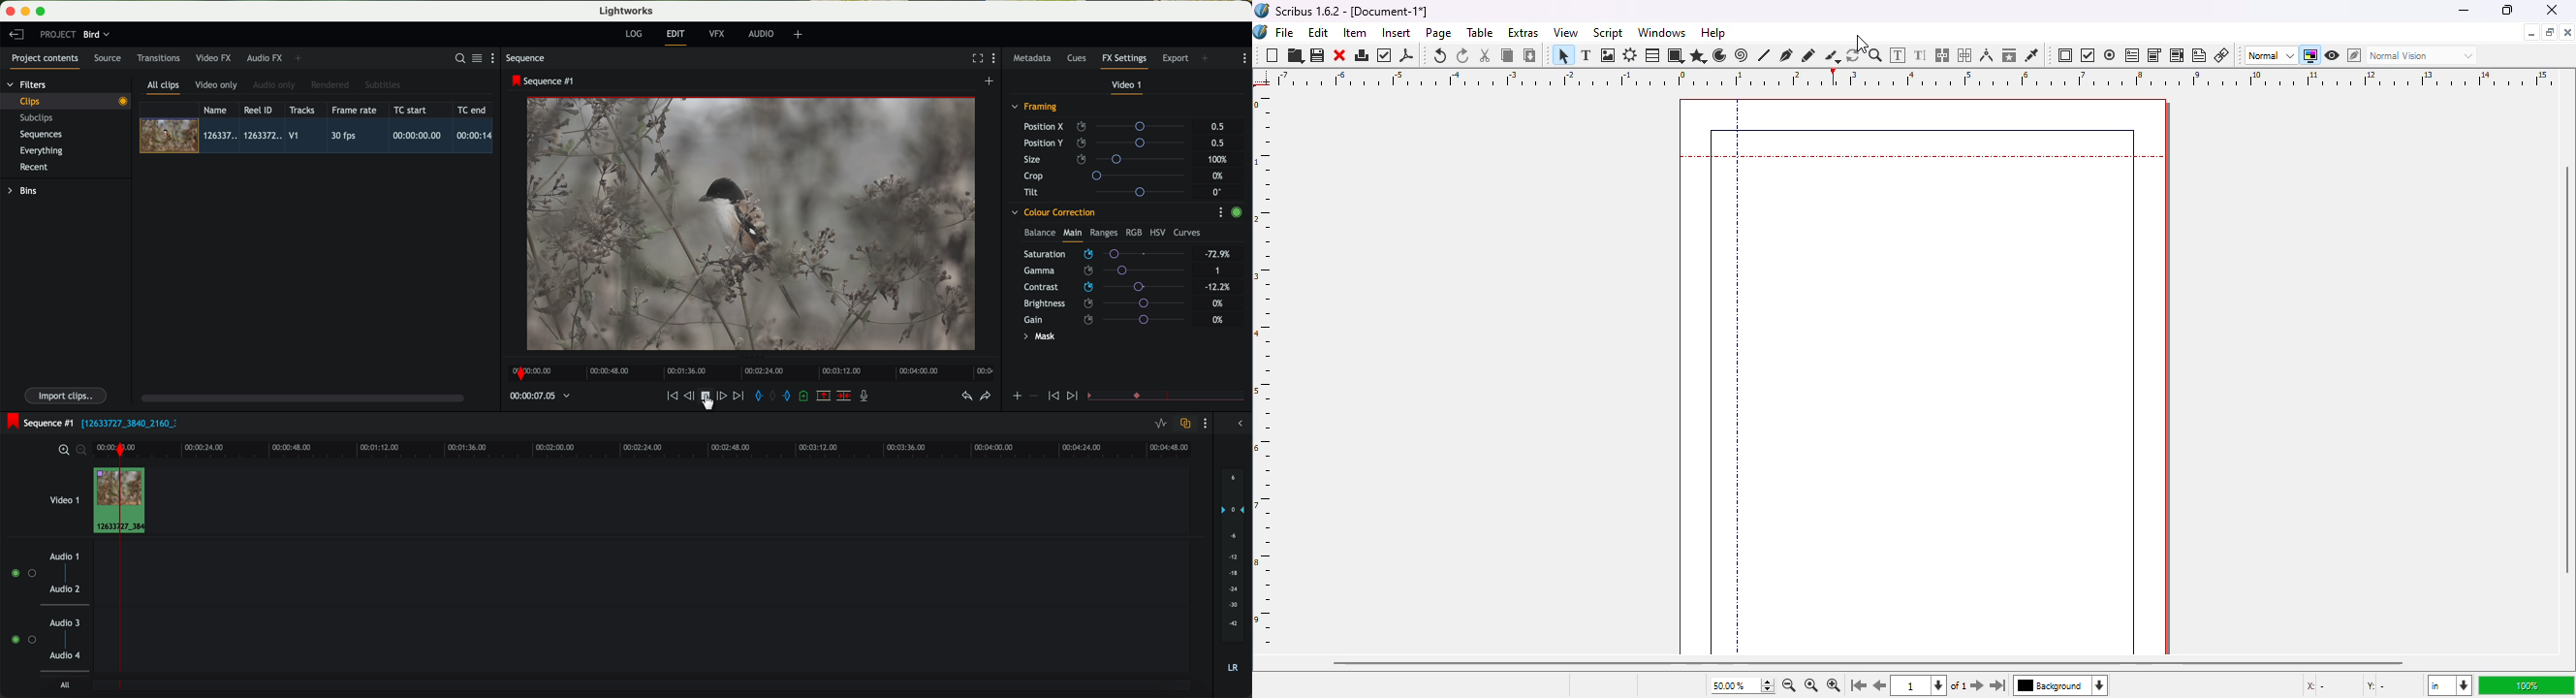 The height and width of the screenshot is (700, 2576). I want to click on main, so click(1073, 234).